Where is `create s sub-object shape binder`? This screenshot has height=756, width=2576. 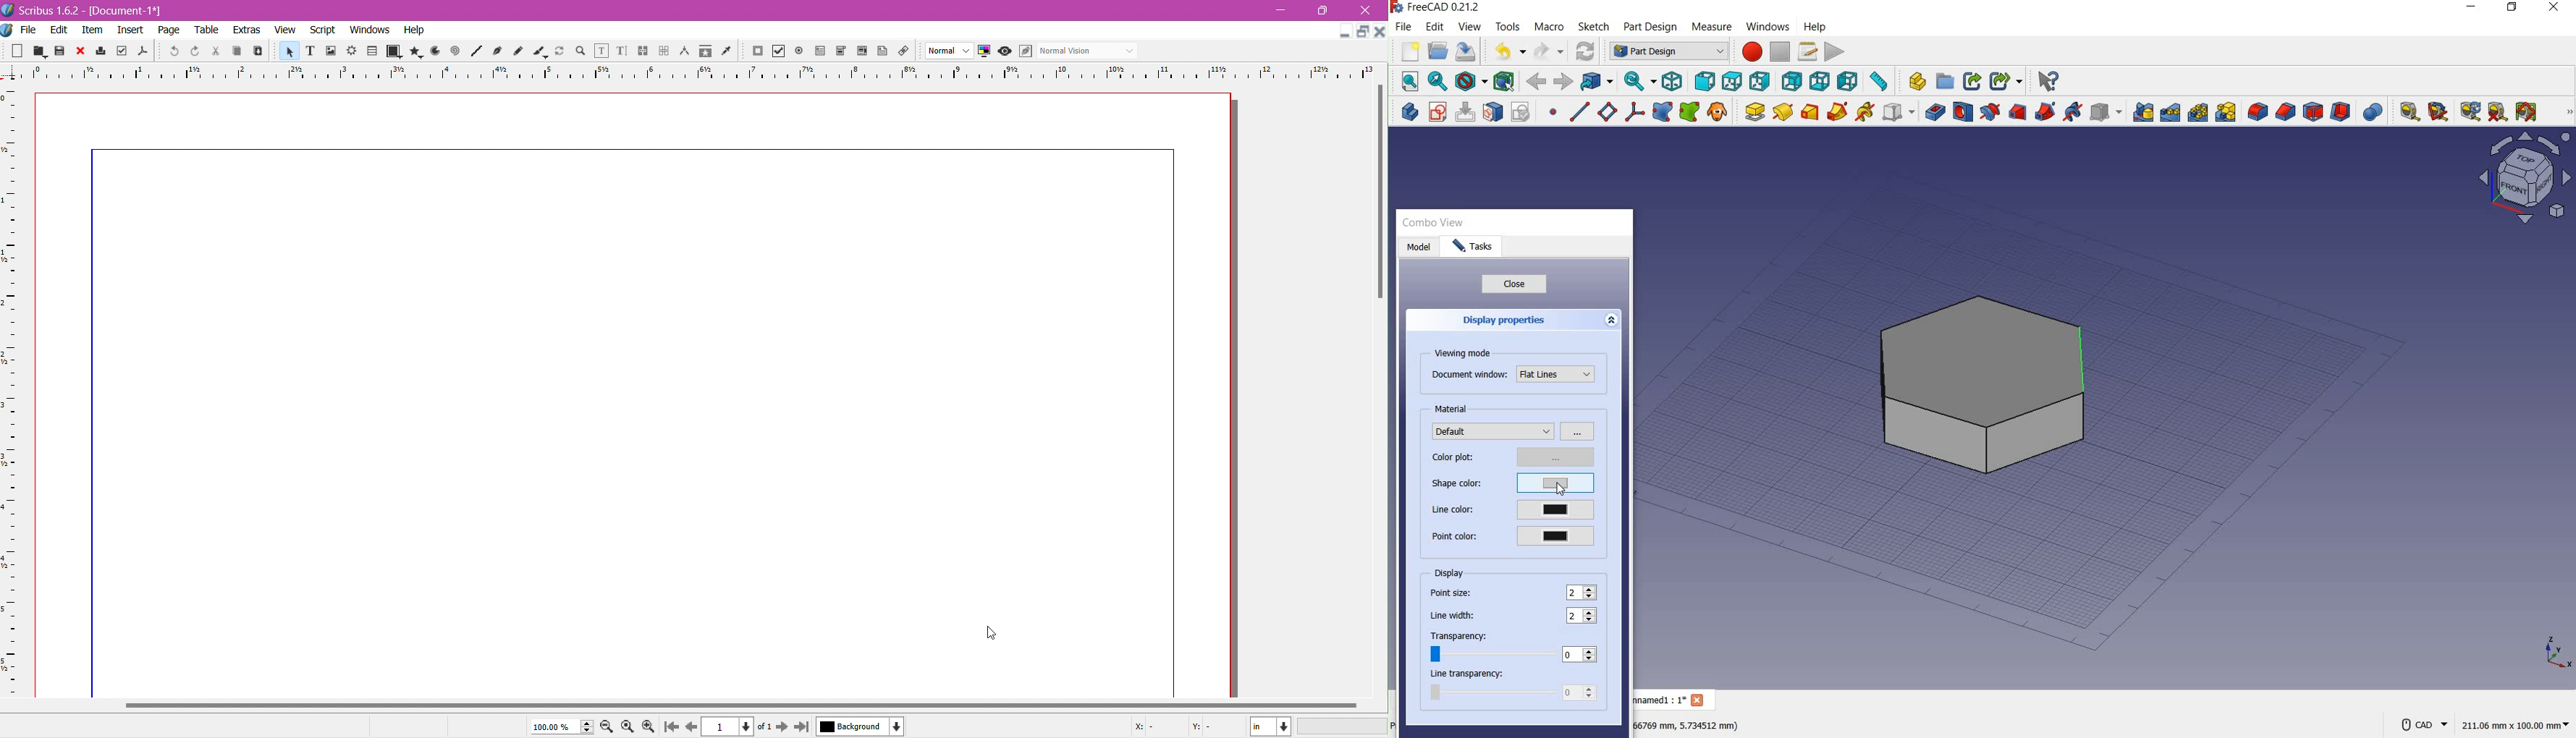
create s sub-object shape binder is located at coordinates (1689, 112).